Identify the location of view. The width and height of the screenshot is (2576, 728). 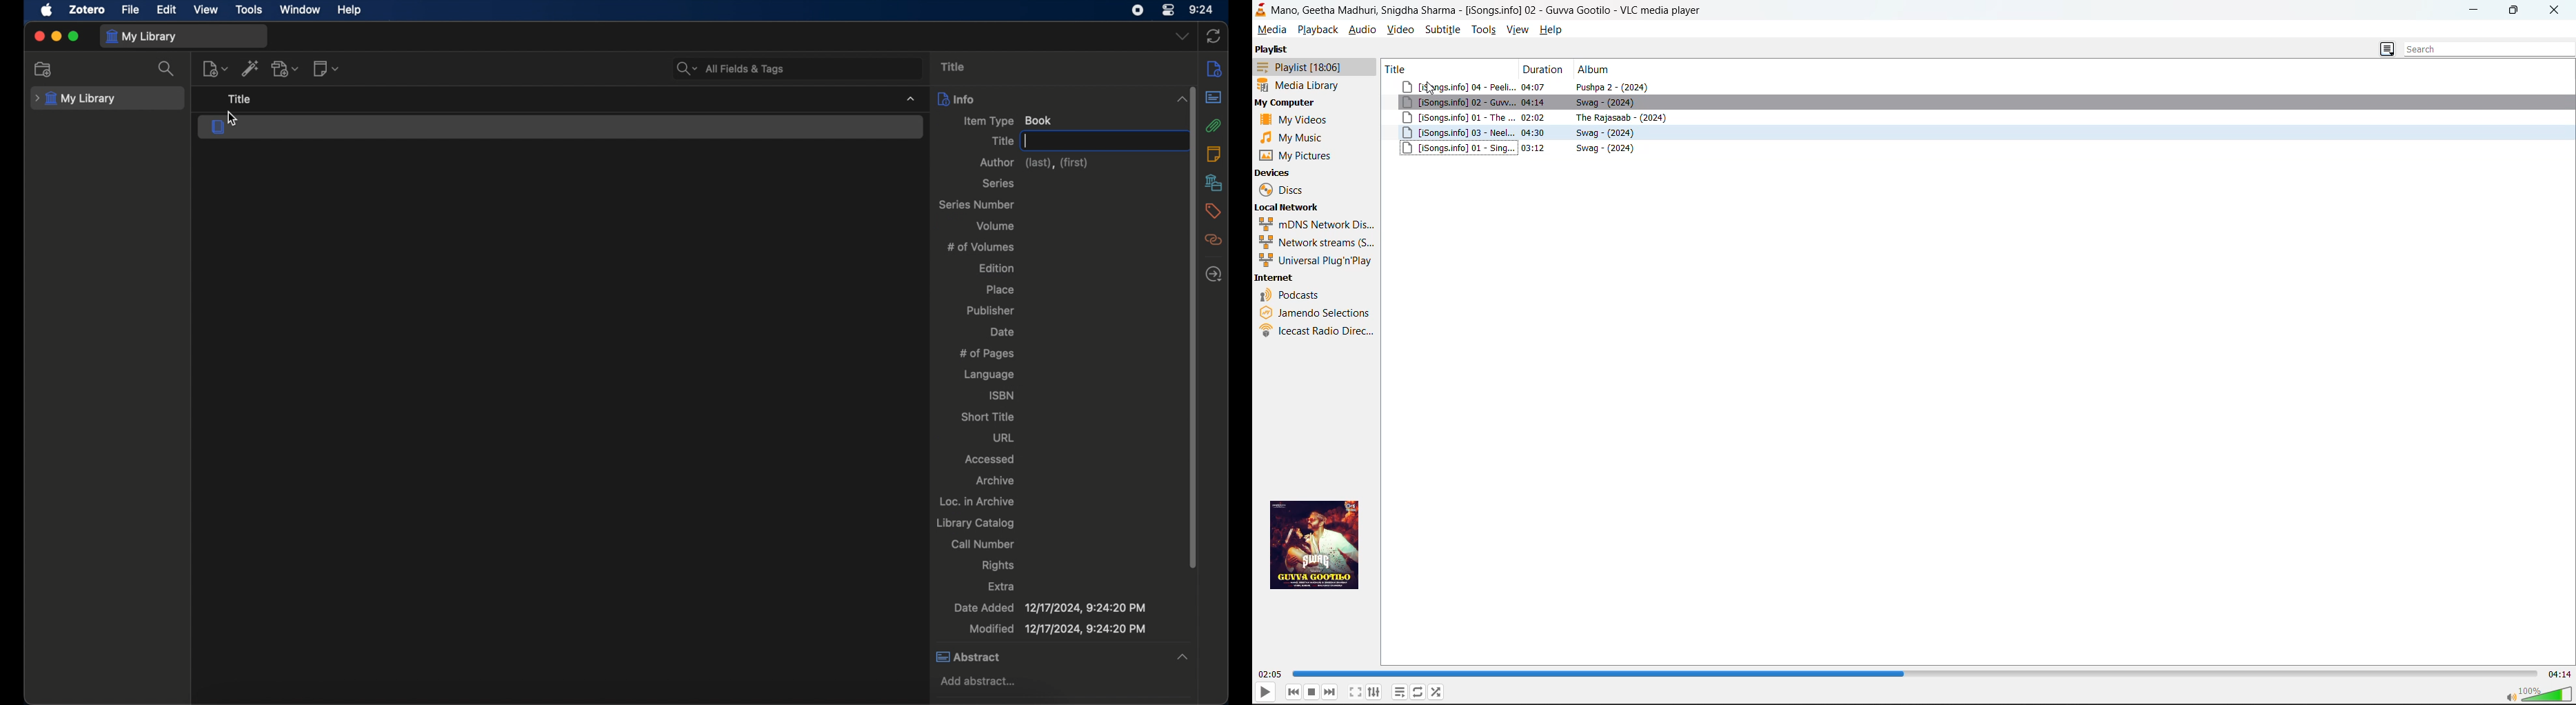
(1518, 29).